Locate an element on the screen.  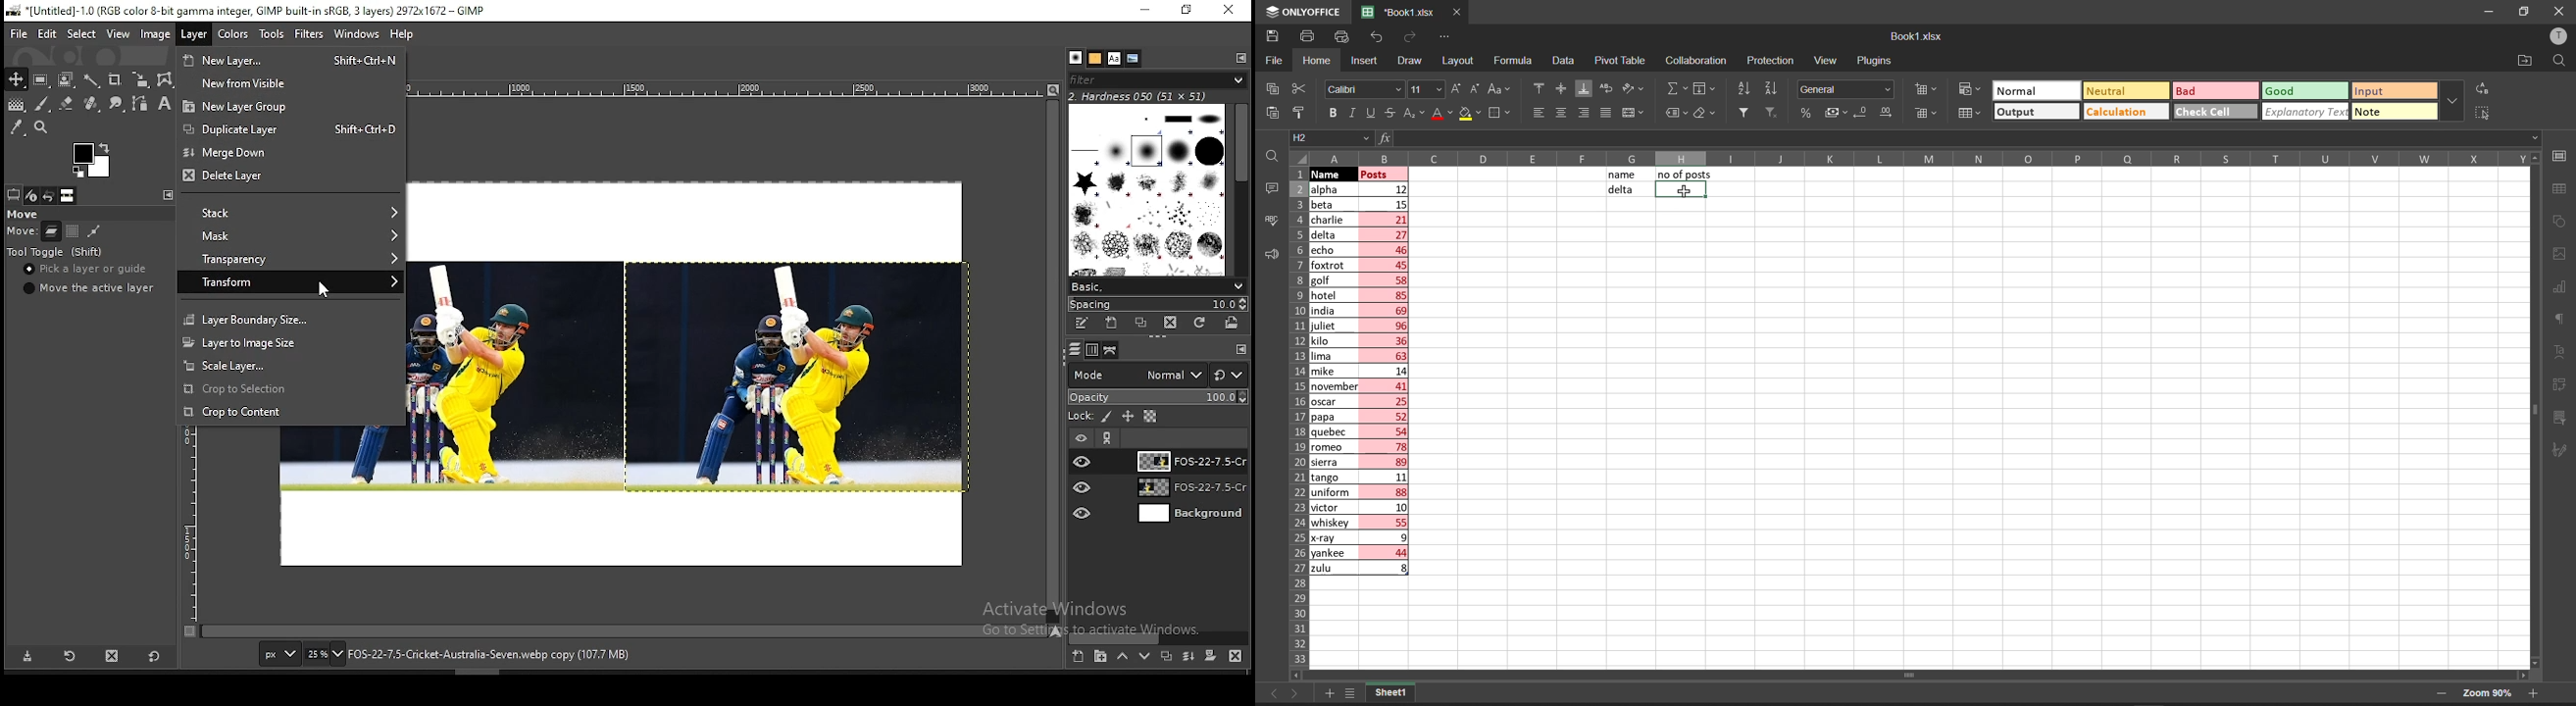
lock alpha channel is located at coordinates (1149, 417).